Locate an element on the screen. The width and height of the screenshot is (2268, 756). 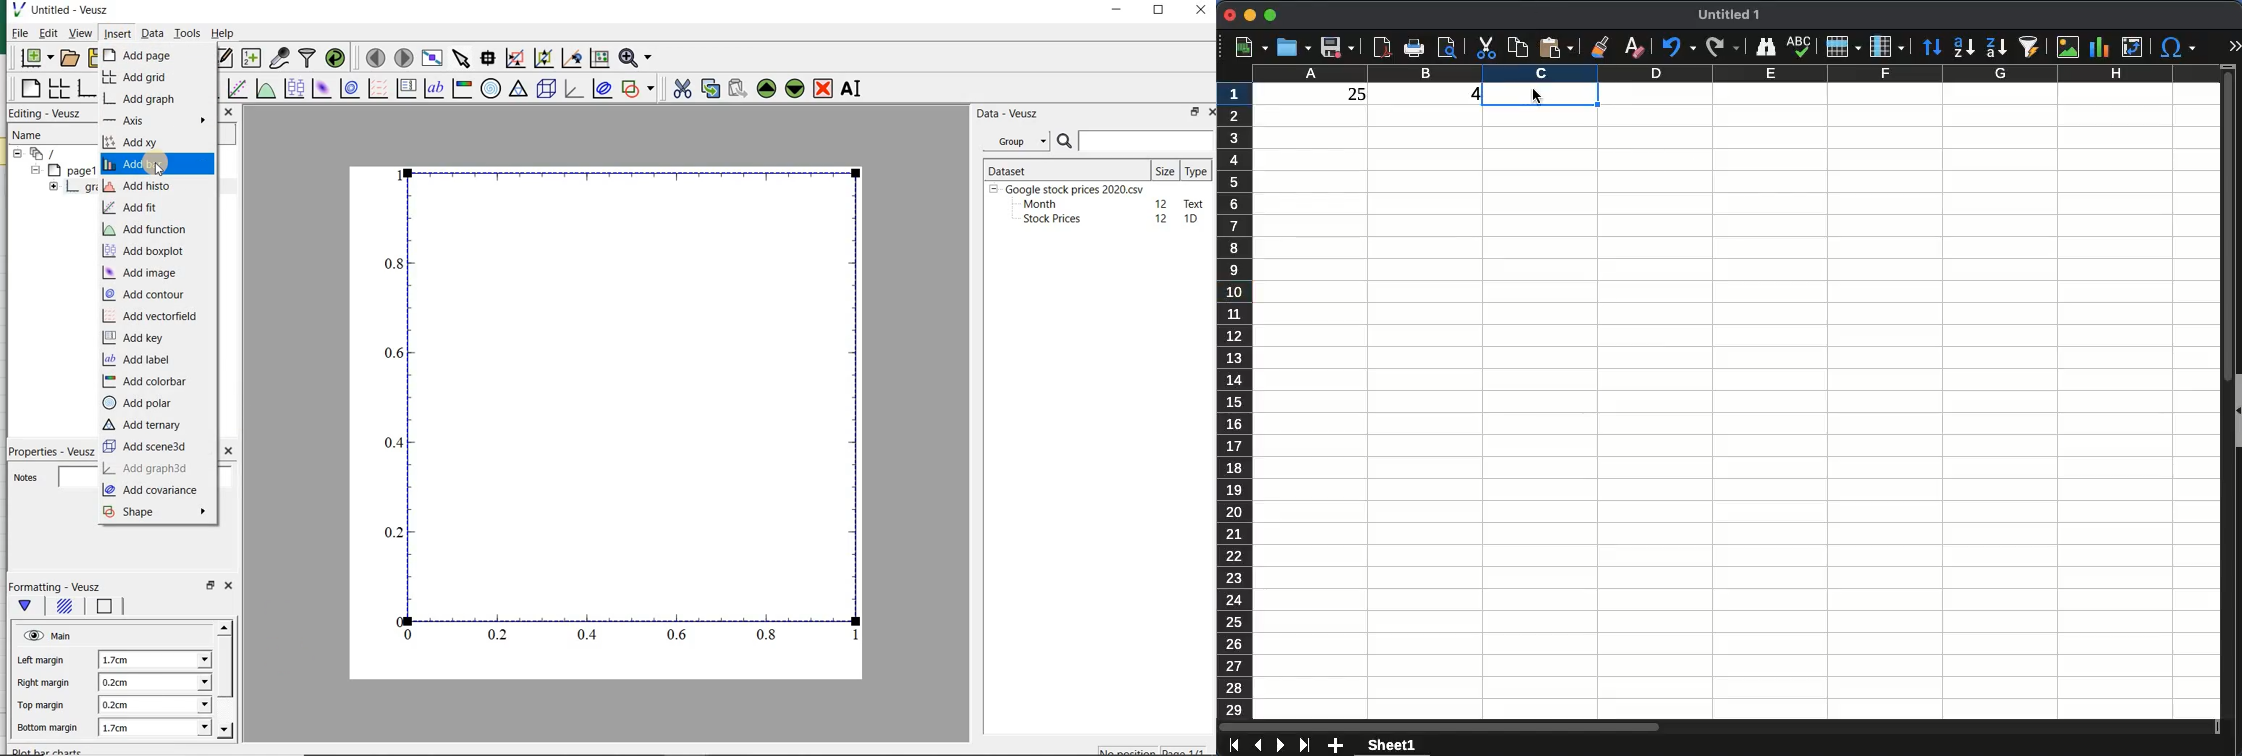
25 is located at coordinates (1349, 94).